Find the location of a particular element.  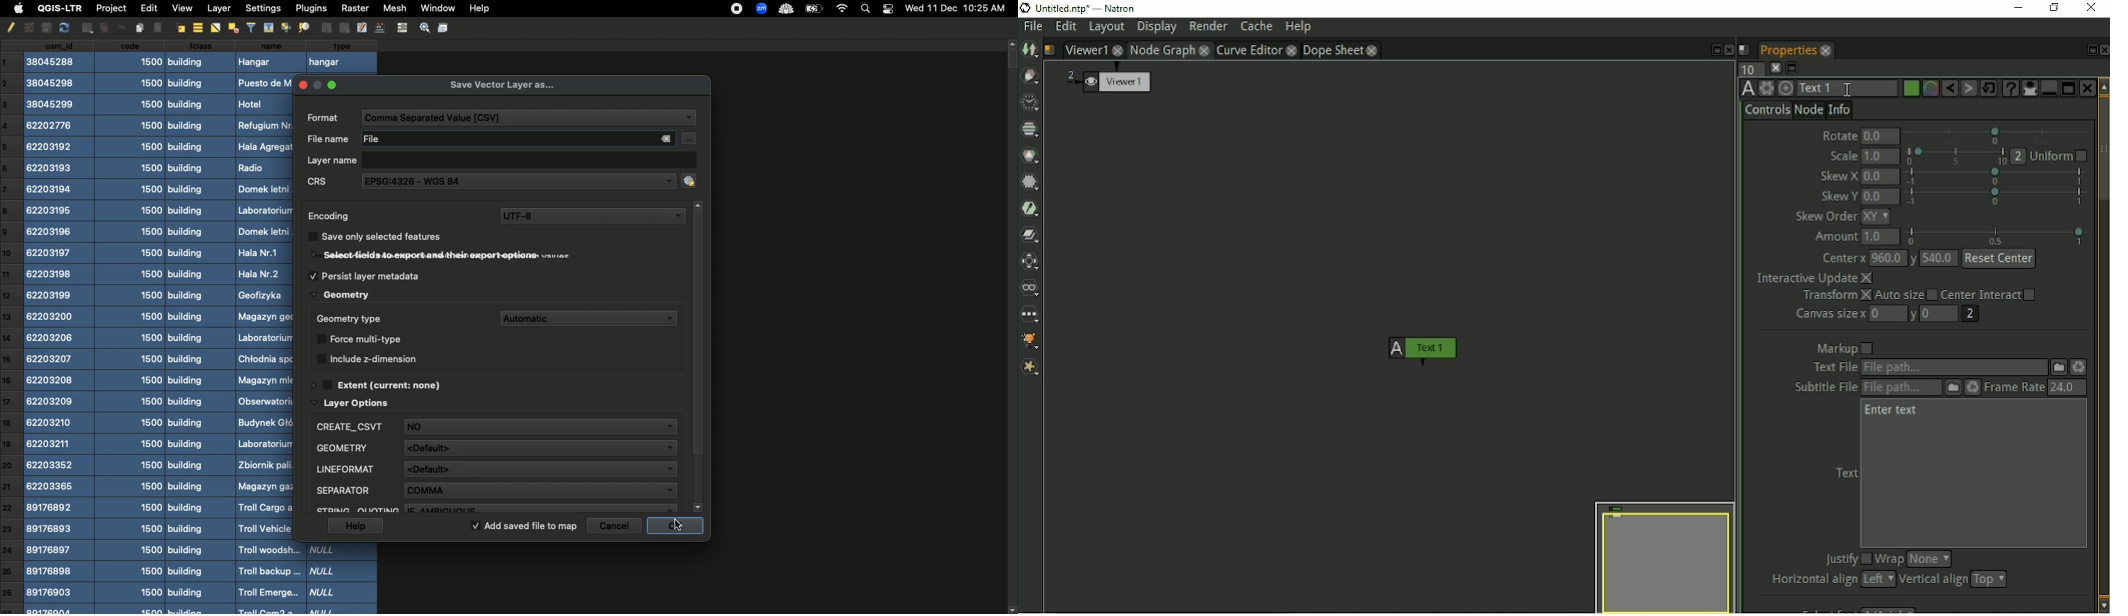

control bar is located at coordinates (401, 27).